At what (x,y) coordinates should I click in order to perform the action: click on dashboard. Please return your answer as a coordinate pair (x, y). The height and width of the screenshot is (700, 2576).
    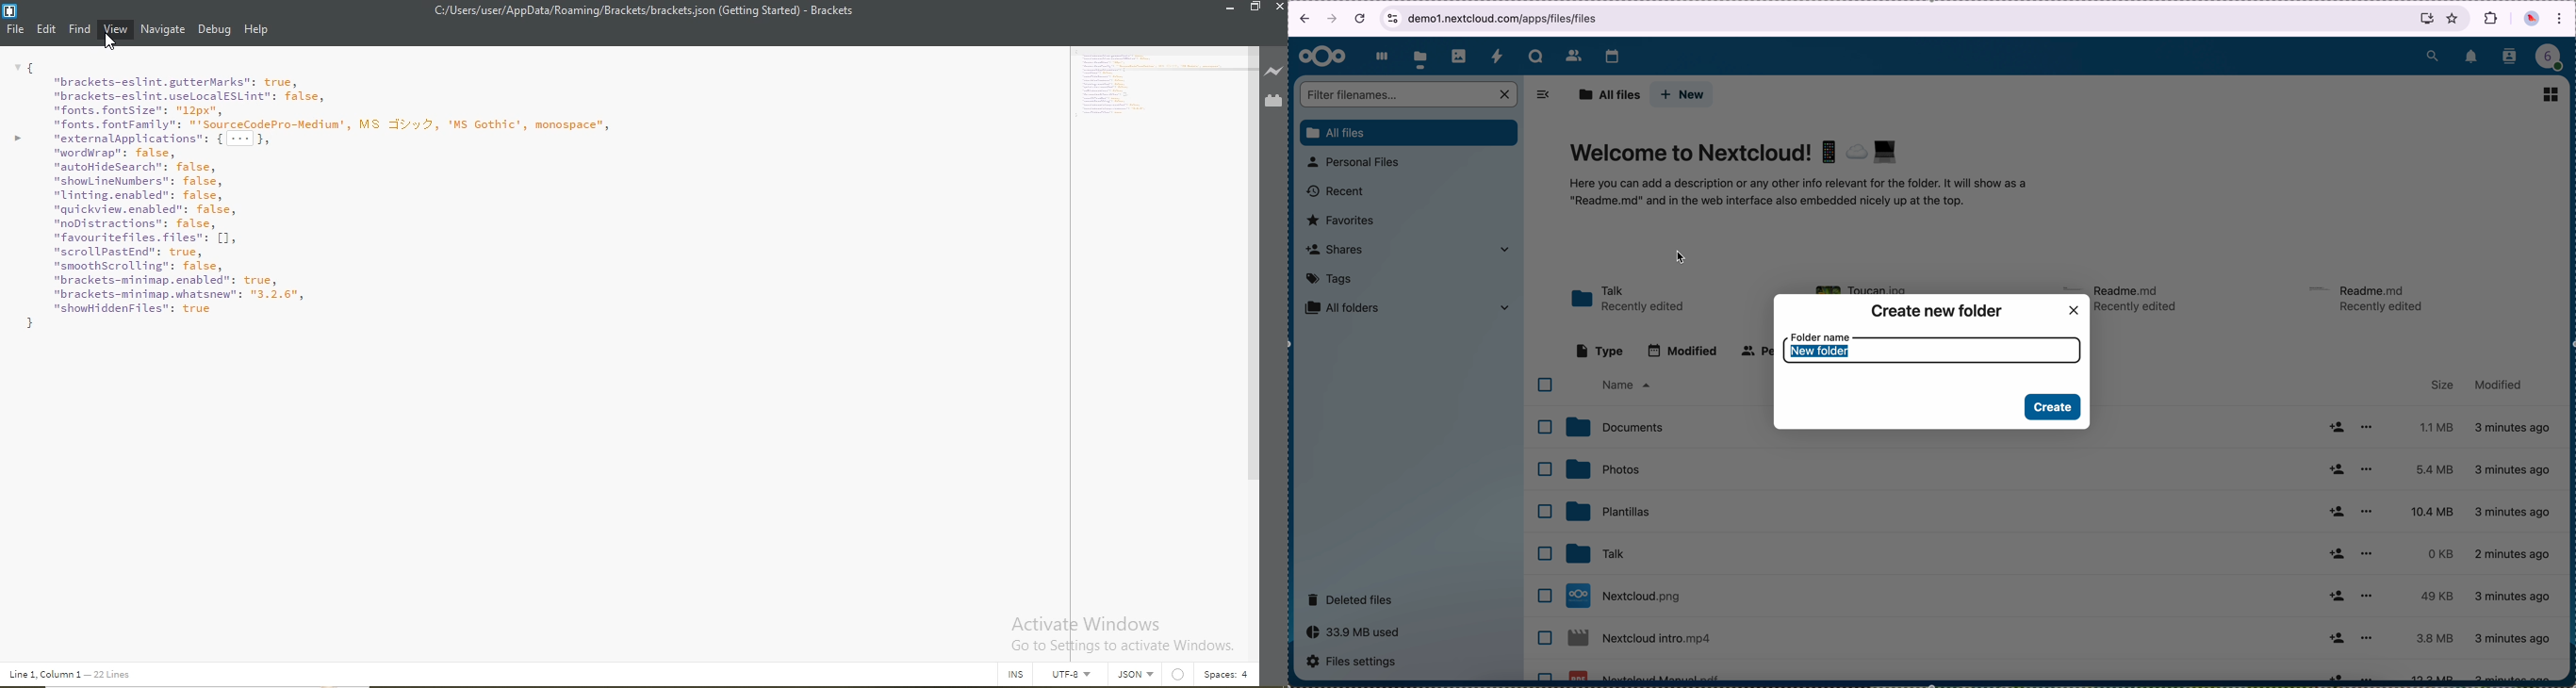
    Looking at the image, I should click on (1379, 56).